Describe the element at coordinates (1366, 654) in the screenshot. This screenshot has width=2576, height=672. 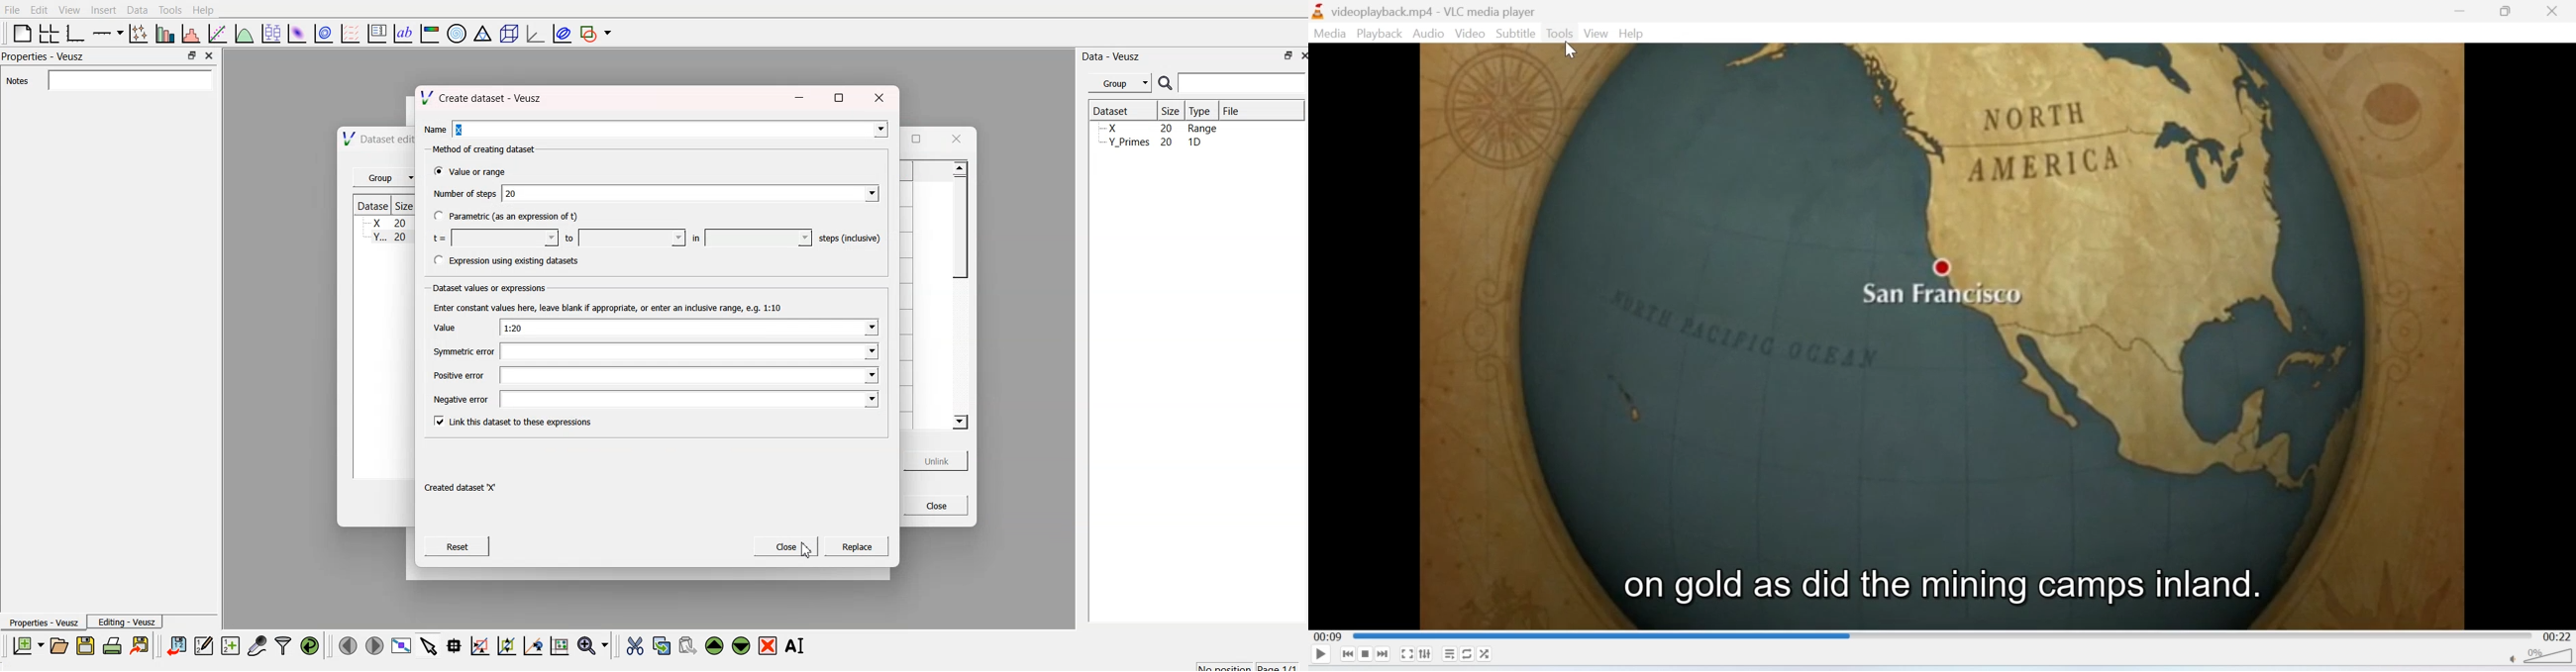
I see `Stop` at that location.